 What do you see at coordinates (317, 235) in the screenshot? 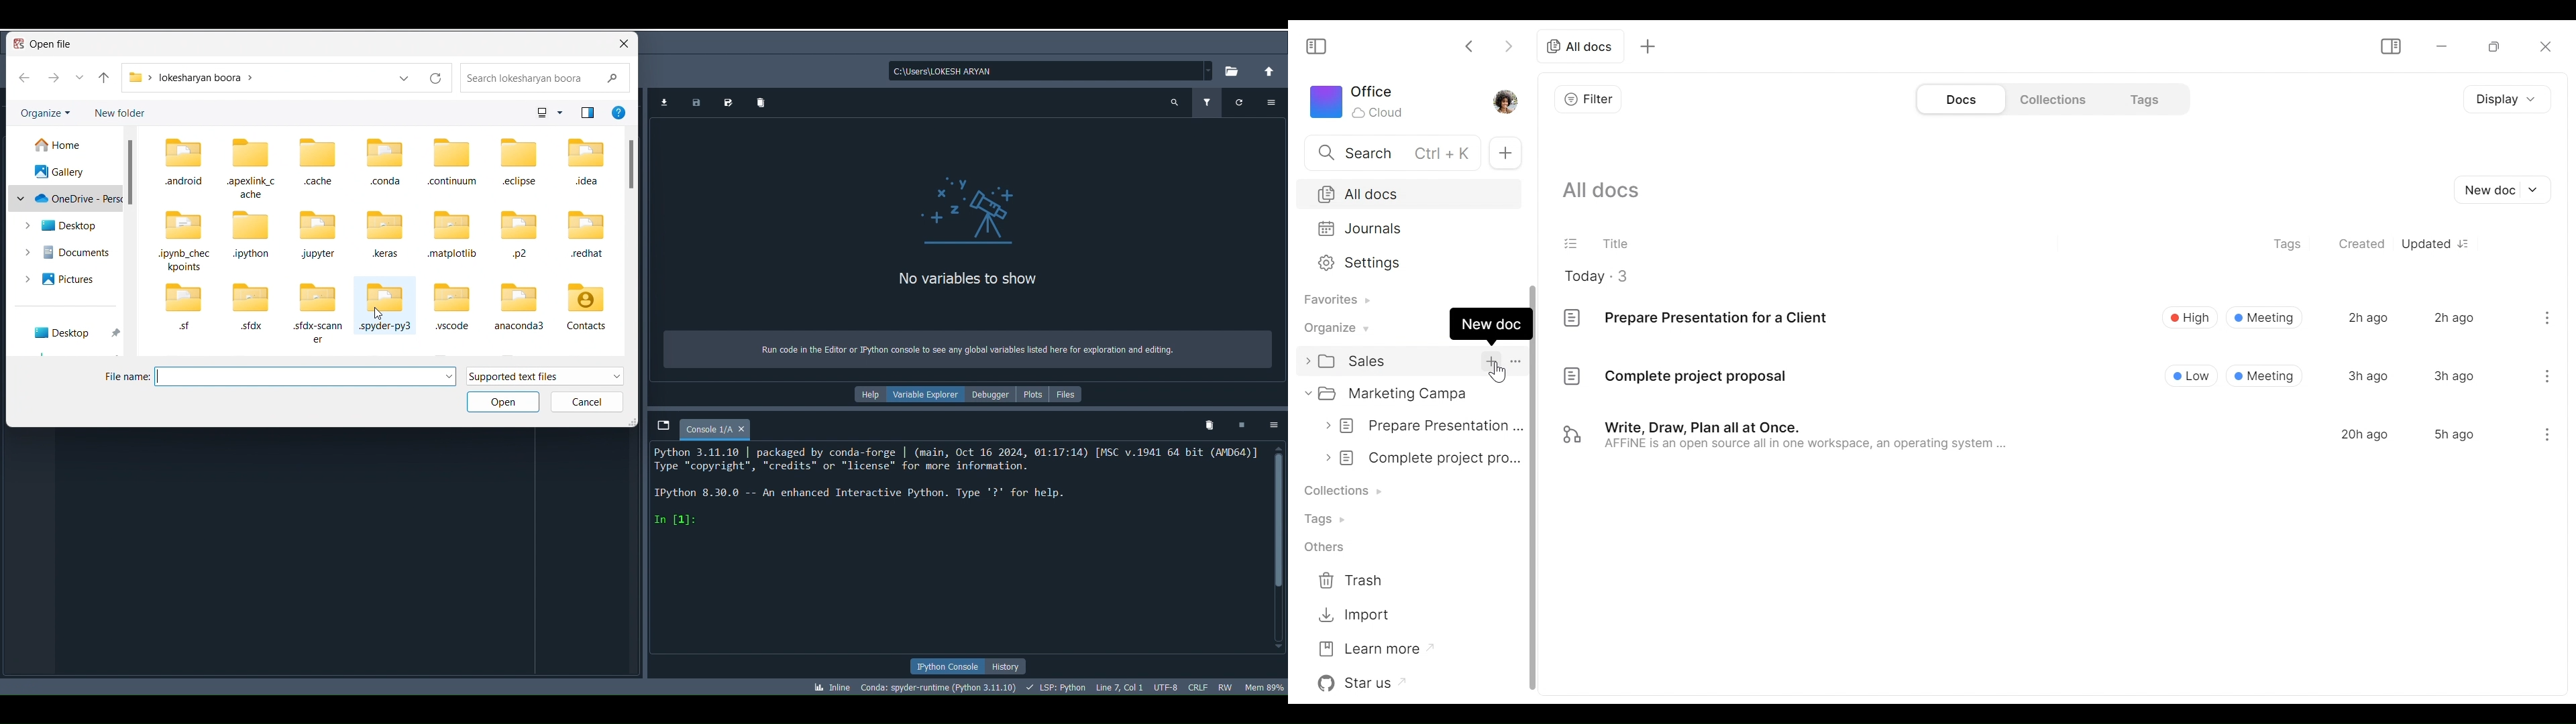
I see `Folder` at bounding box center [317, 235].